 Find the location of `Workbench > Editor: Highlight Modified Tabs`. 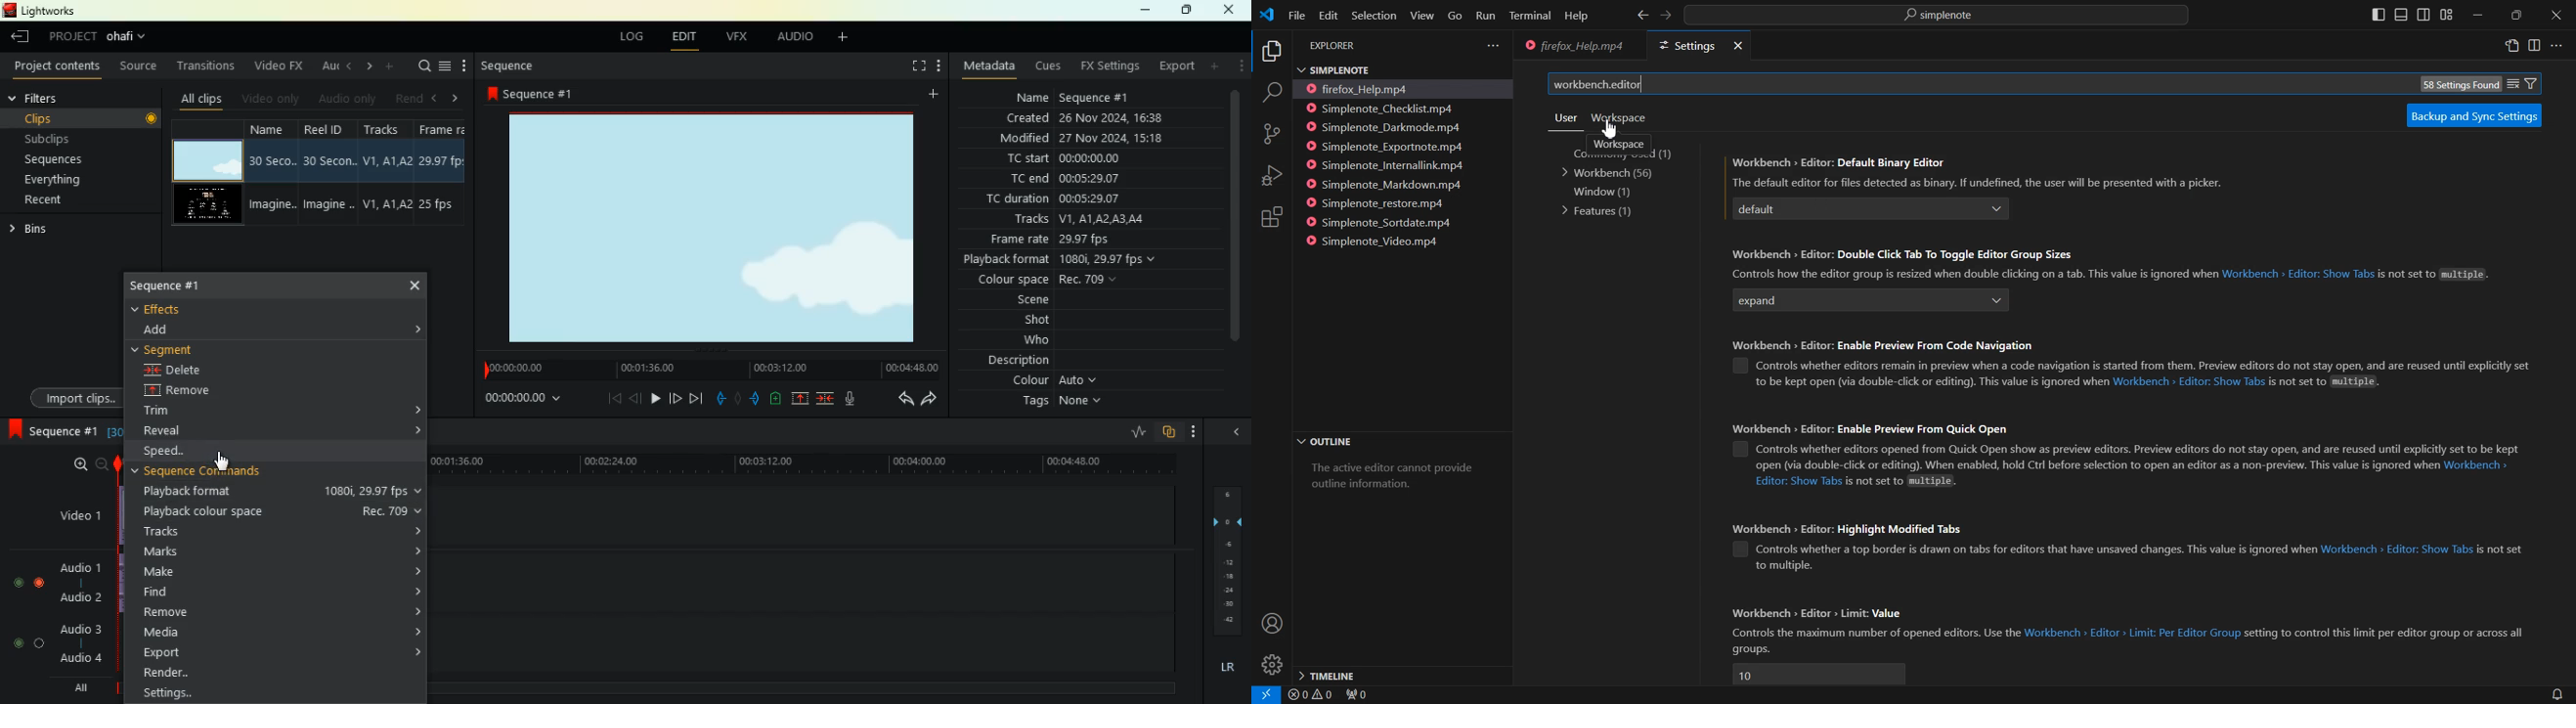

Workbench > Editor: Highlight Modified Tabs is located at coordinates (1857, 529).